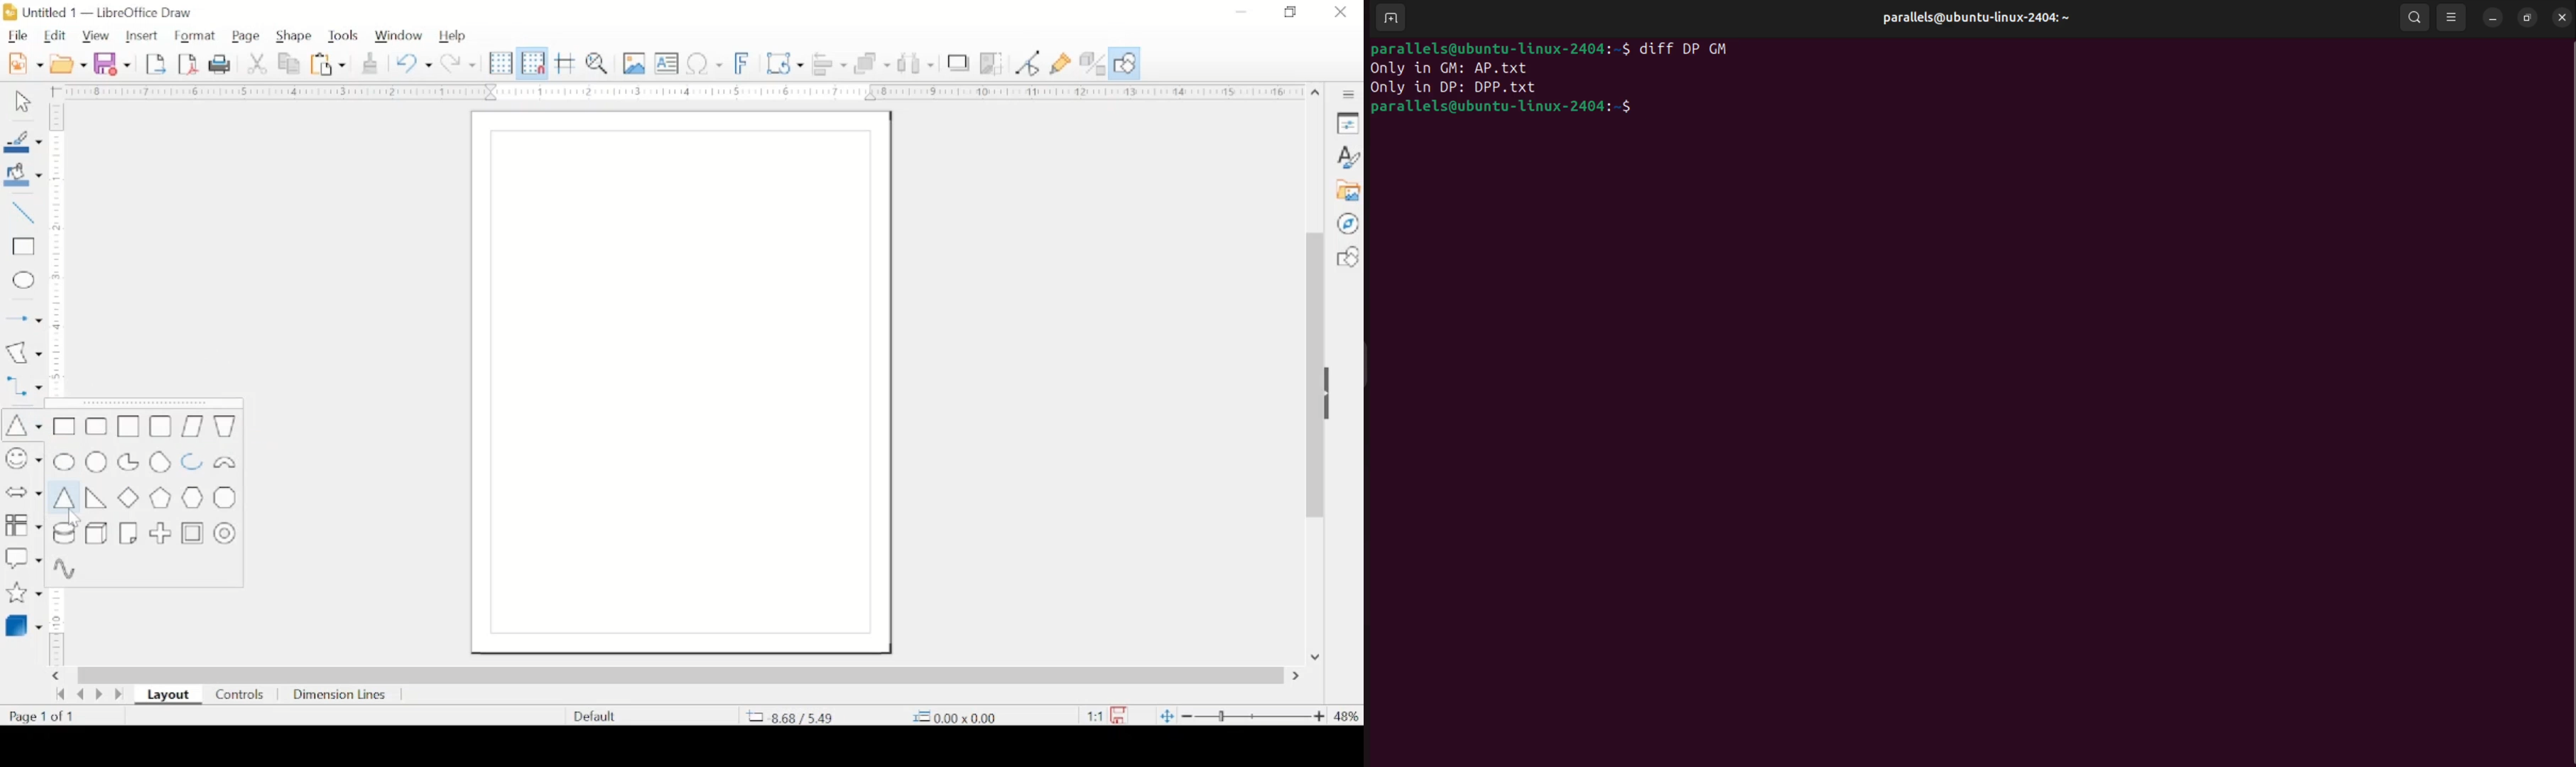 This screenshot has width=2576, height=784. I want to click on next page, so click(98, 696).